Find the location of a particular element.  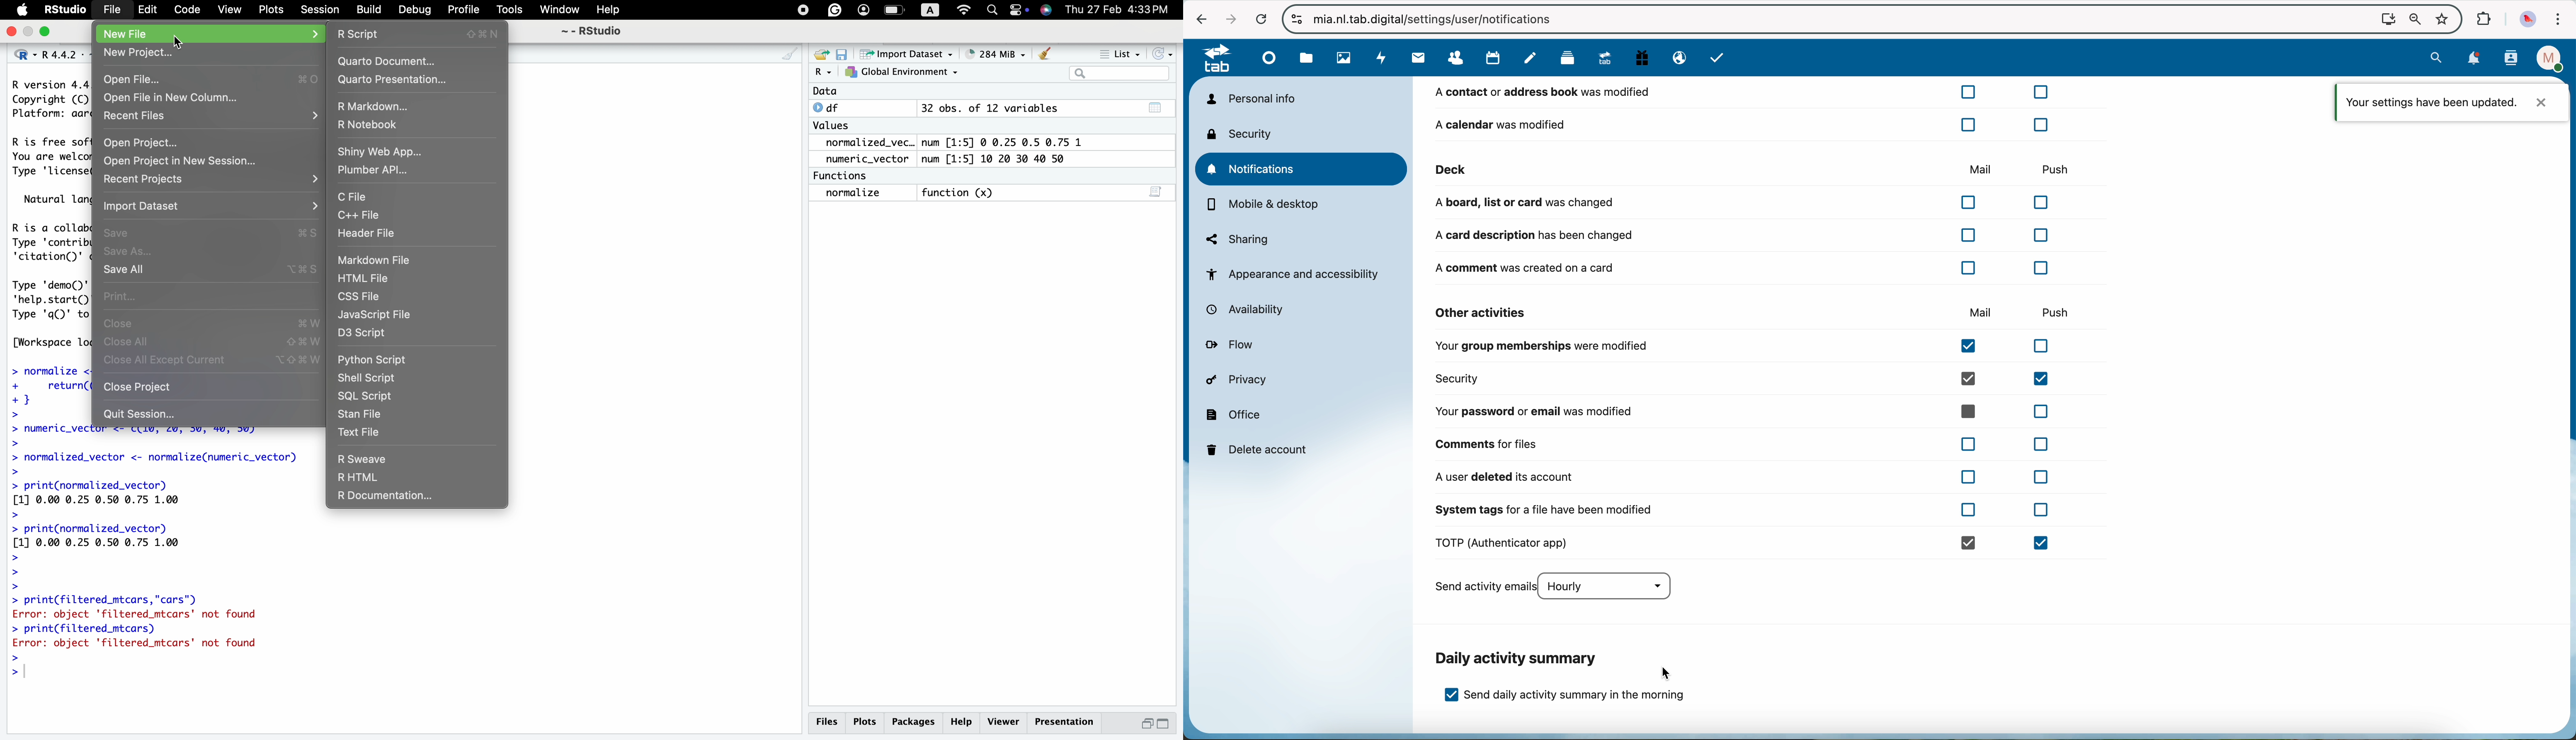

push is located at coordinates (2054, 166).